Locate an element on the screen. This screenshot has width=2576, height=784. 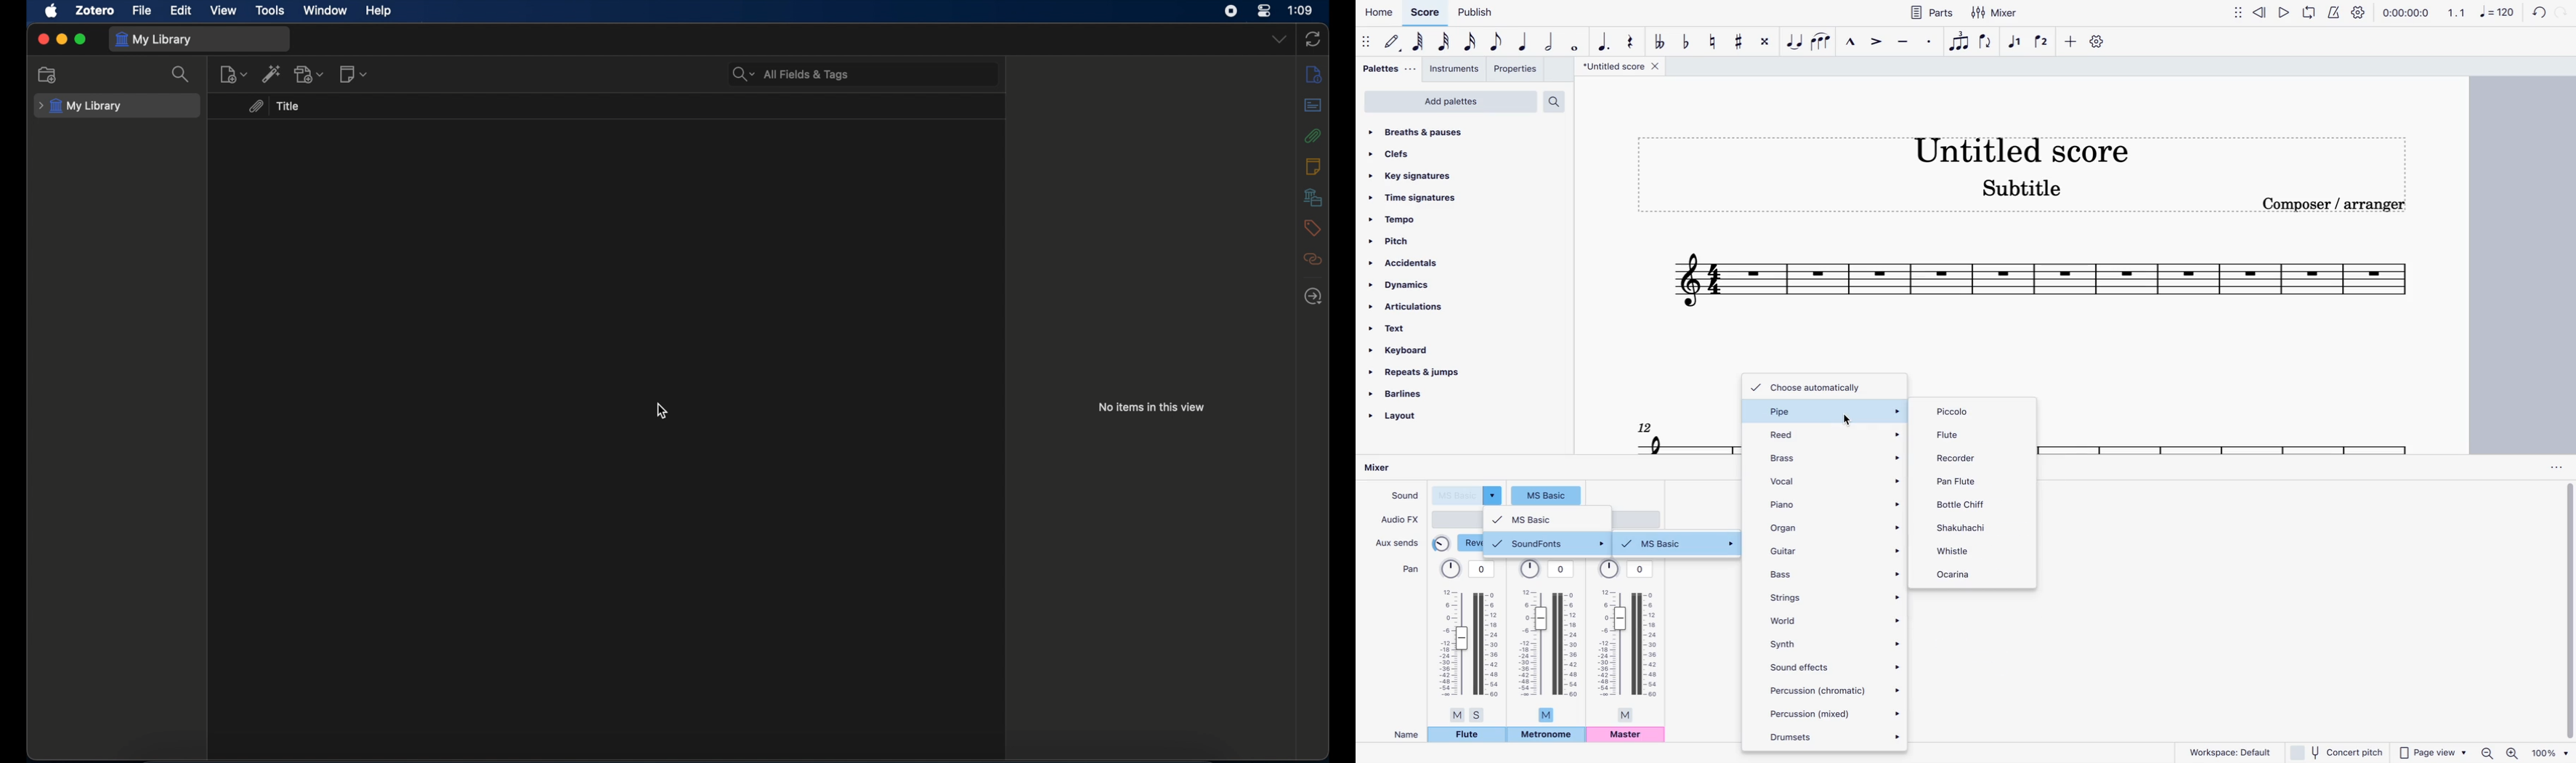
articulations is located at coordinates (1410, 309).